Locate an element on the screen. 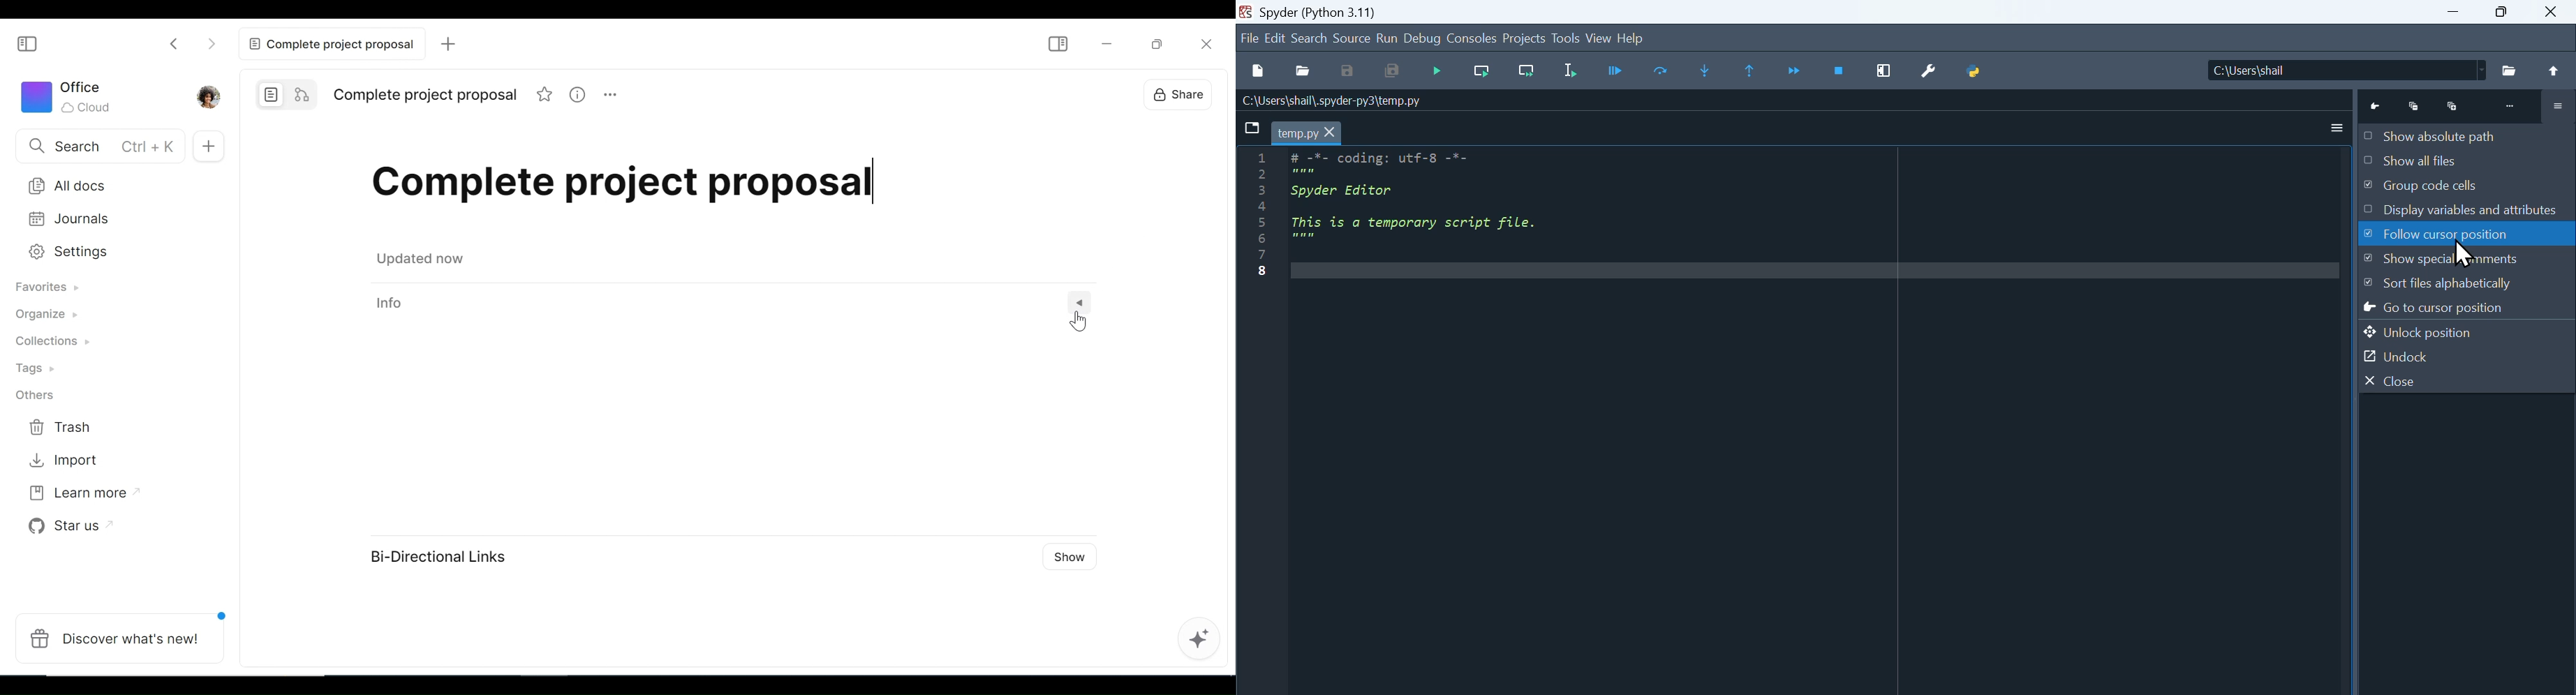  python path manager is located at coordinates (1972, 73).